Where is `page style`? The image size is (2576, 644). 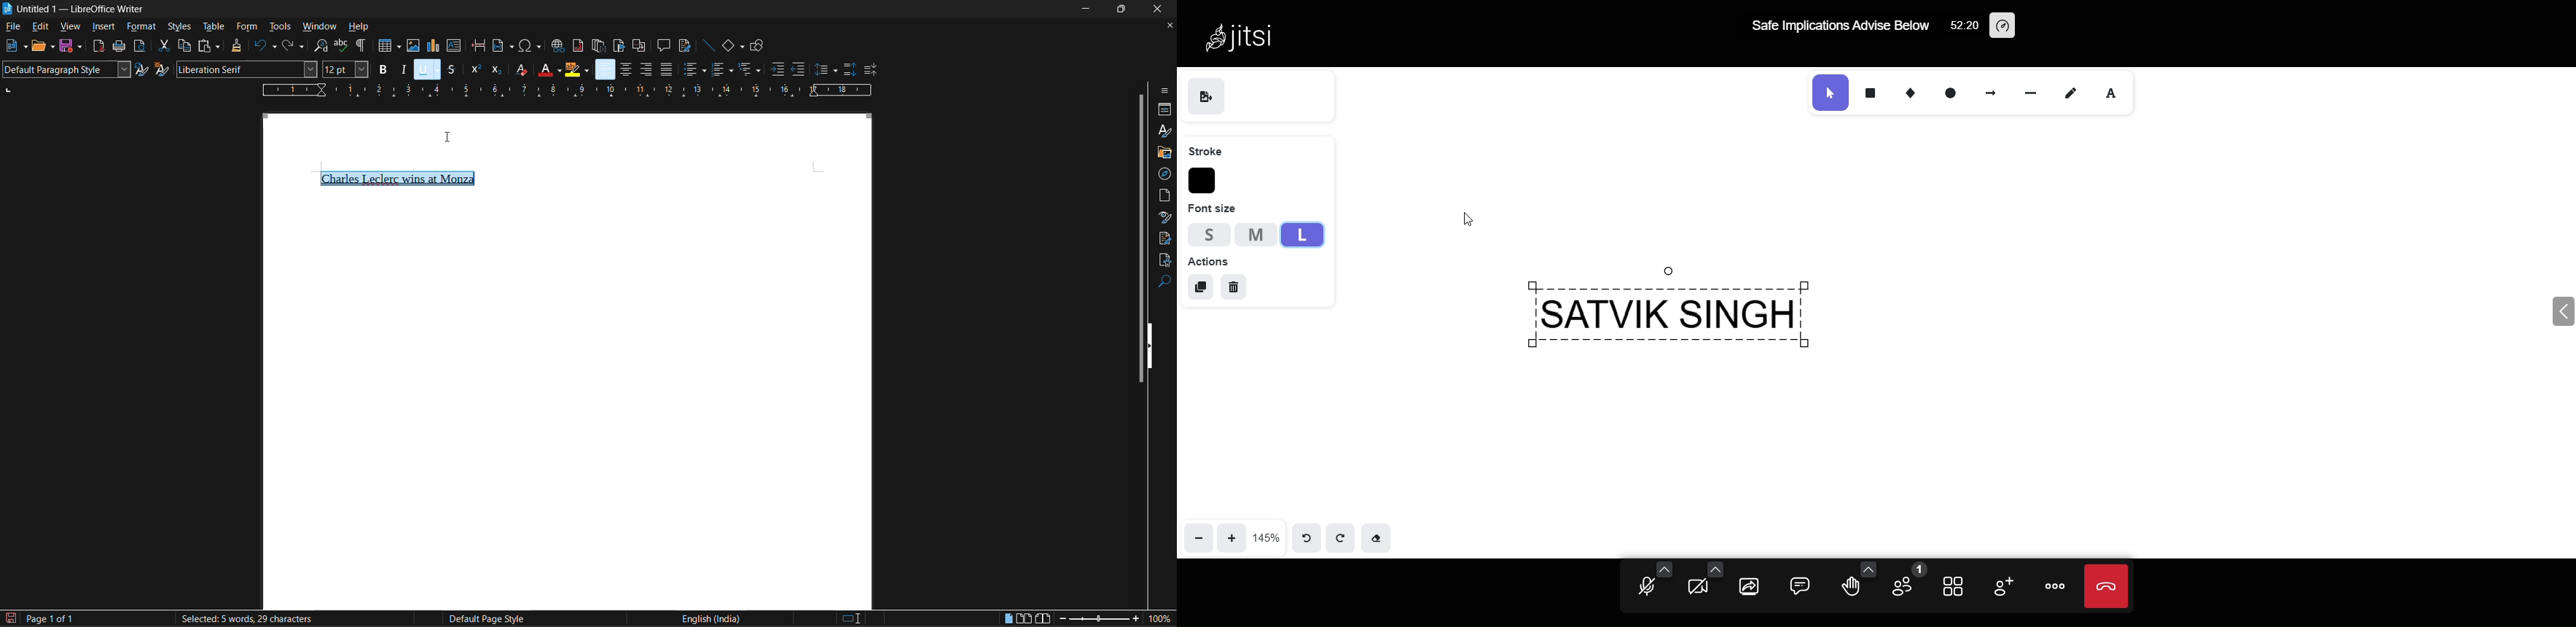 page style is located at coordinates (484, 619).